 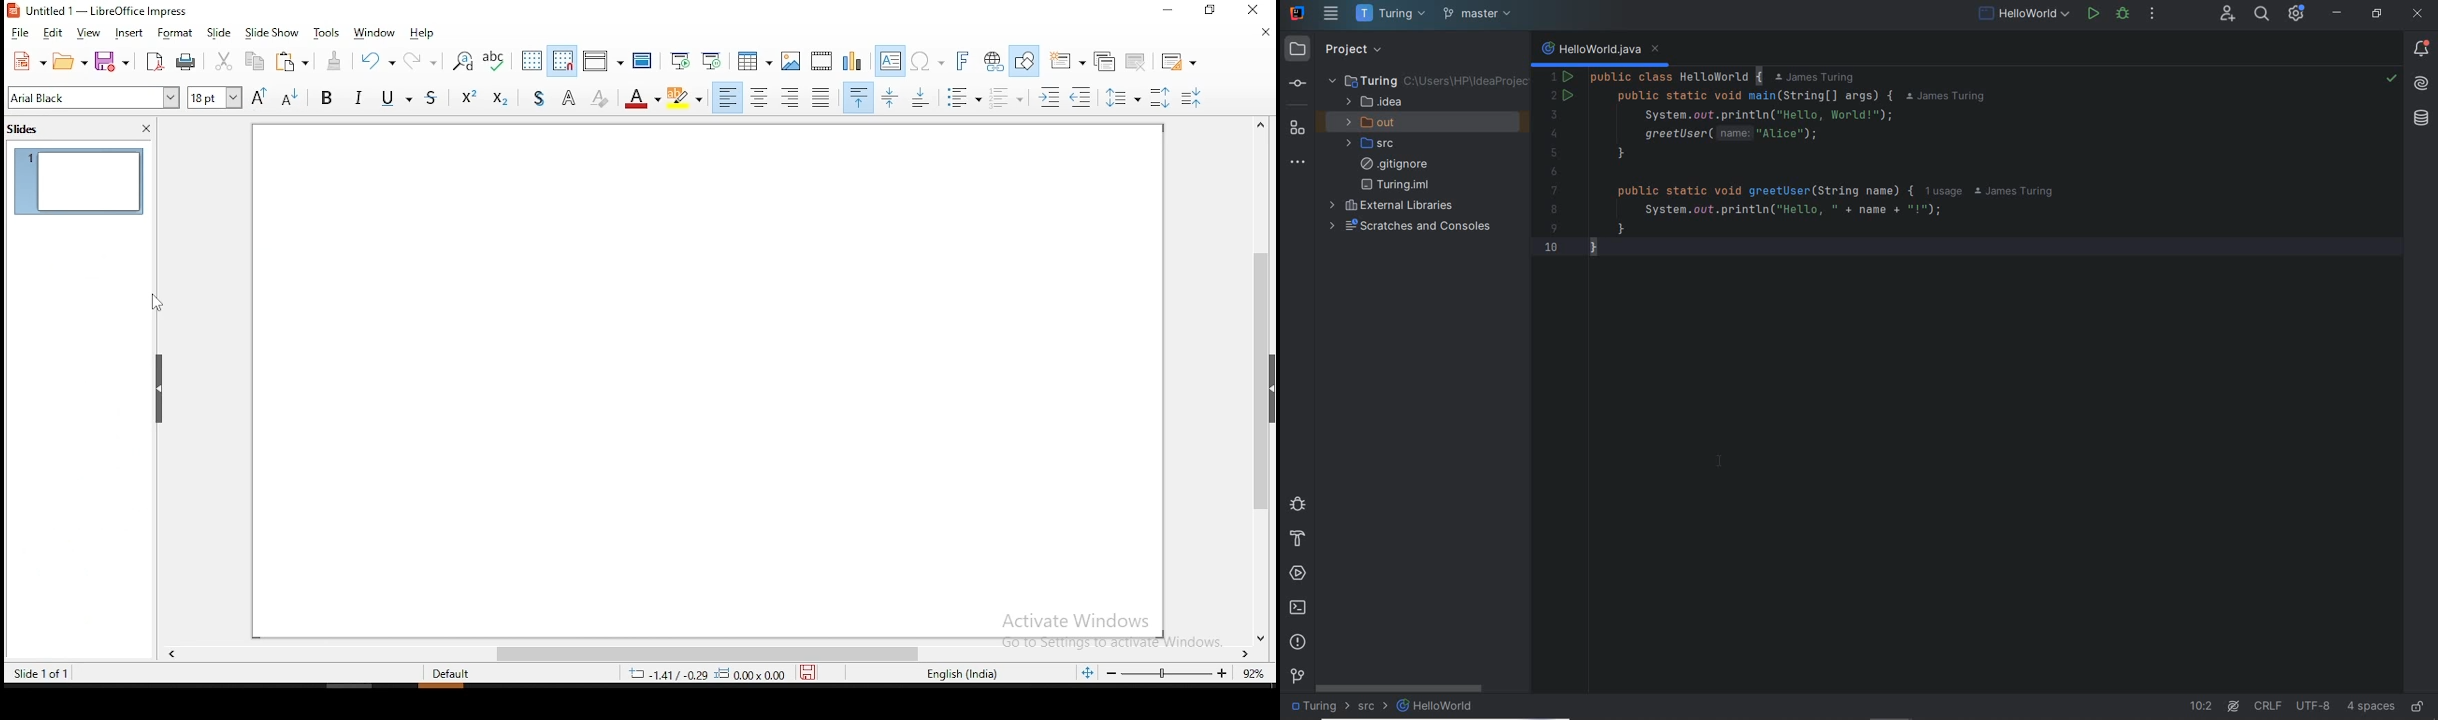 I want to click on align left, so click(x=727, y=98).